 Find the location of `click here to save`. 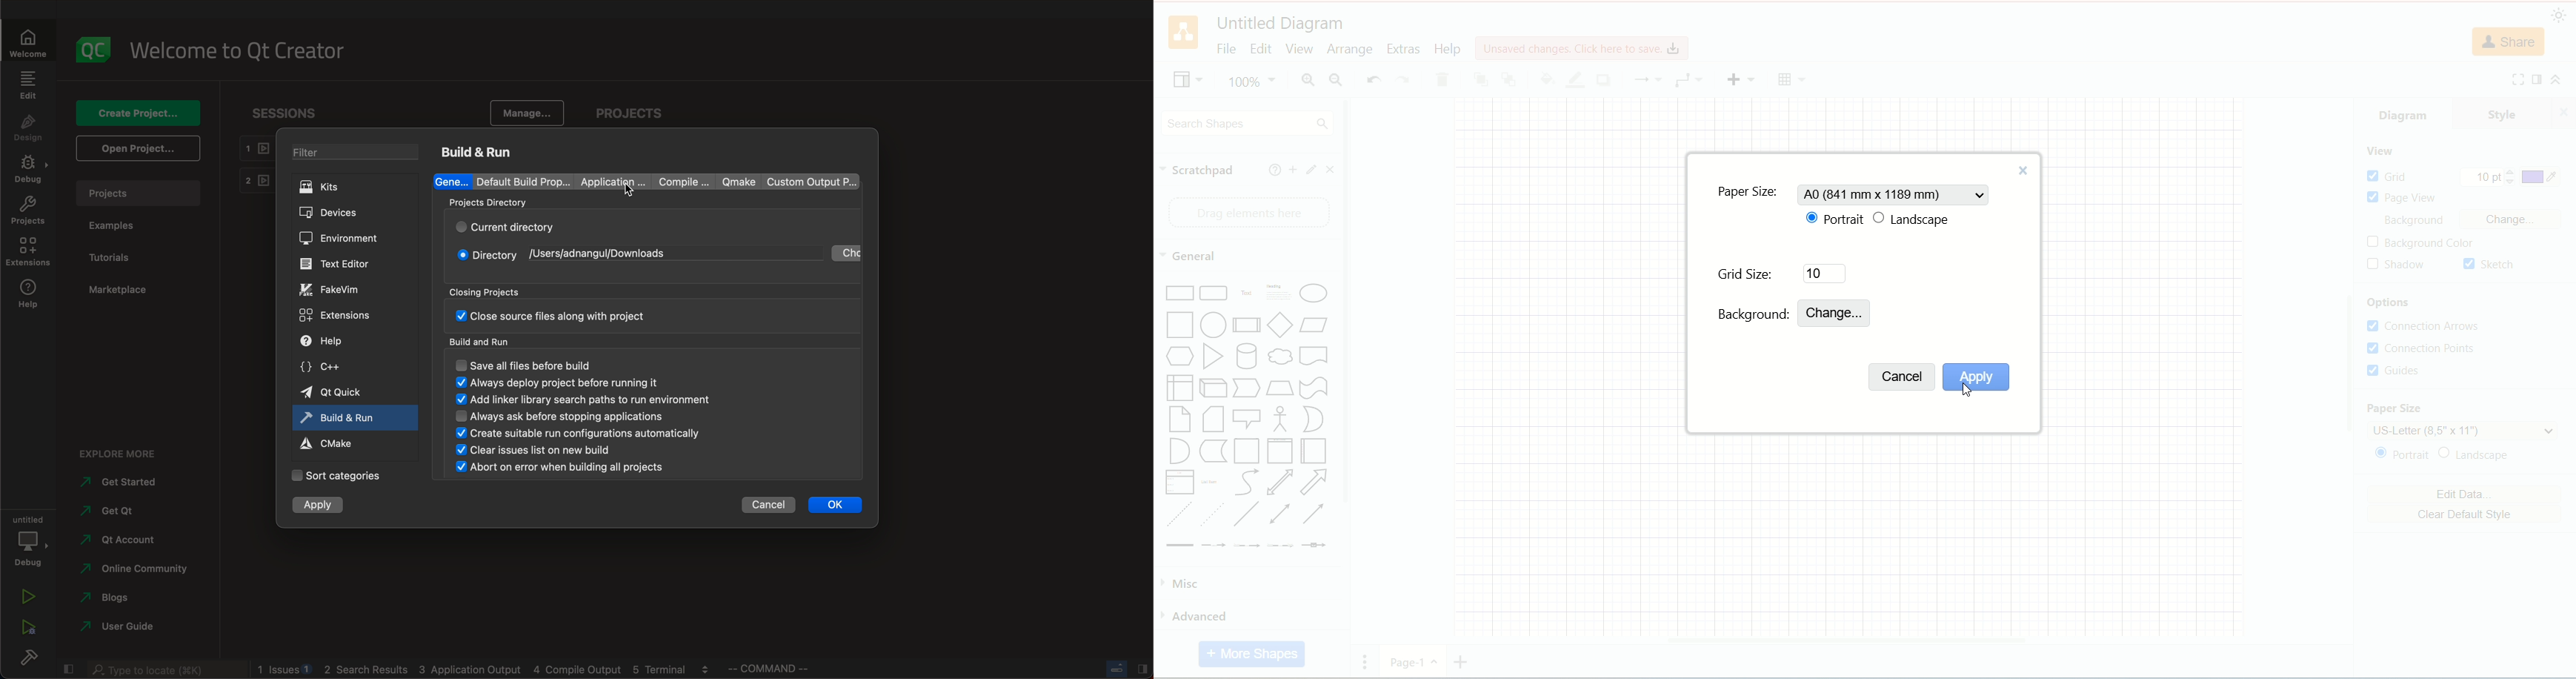

click here to save is located at coordinates (1584, 48).